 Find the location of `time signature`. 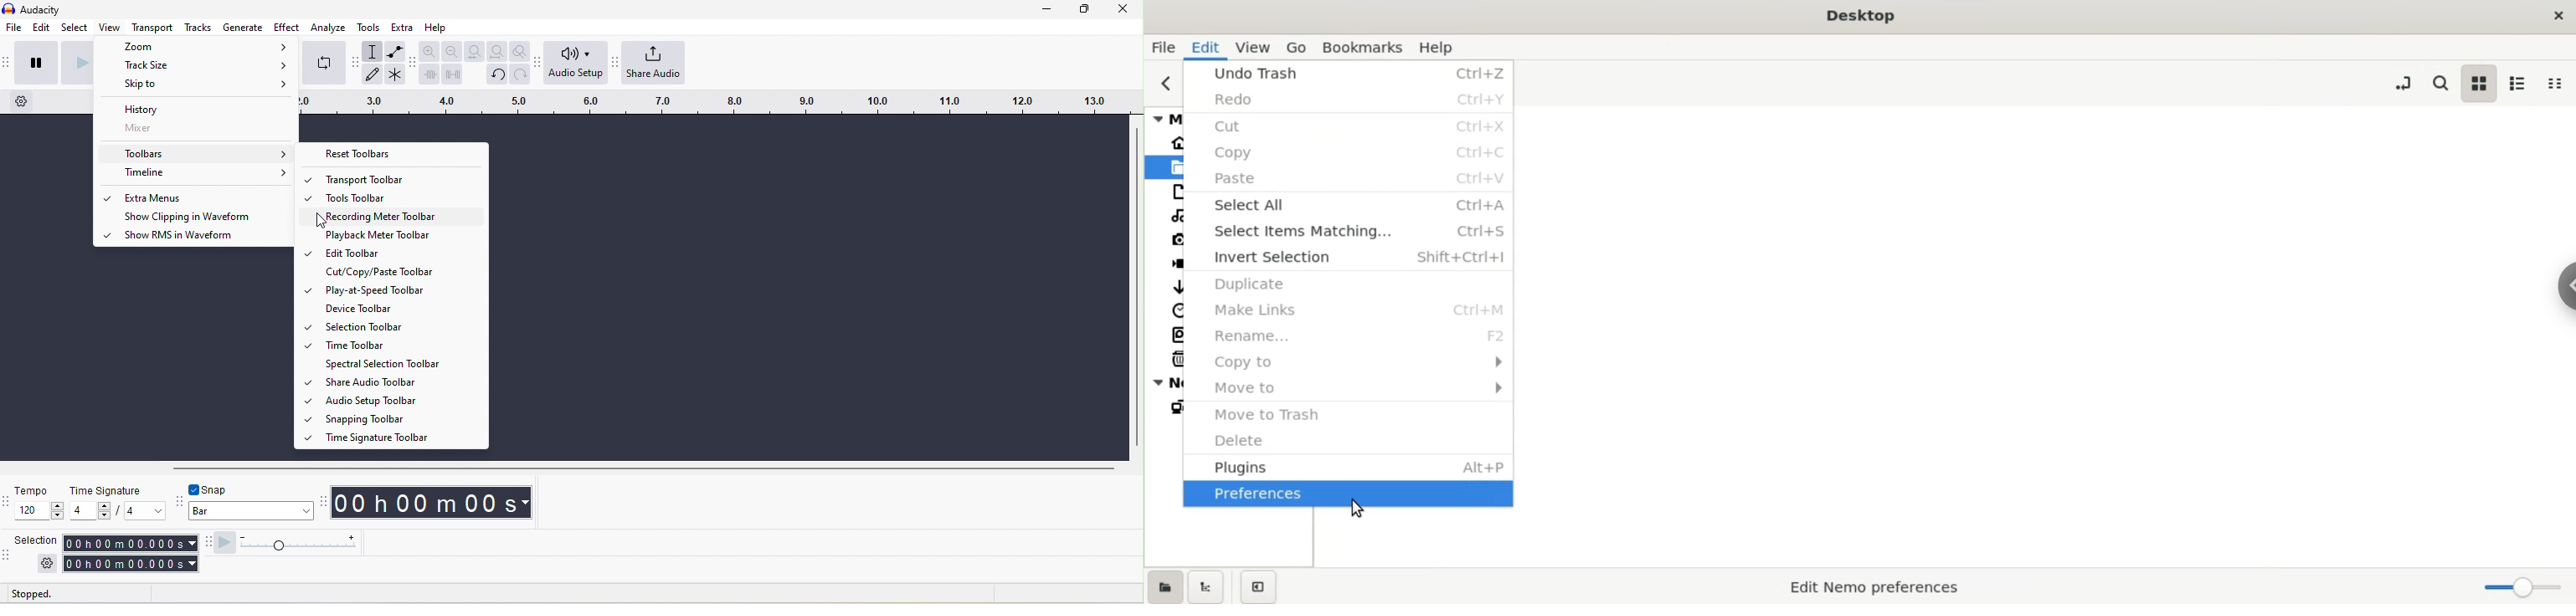

time signature is located at coordinates (107, 491).